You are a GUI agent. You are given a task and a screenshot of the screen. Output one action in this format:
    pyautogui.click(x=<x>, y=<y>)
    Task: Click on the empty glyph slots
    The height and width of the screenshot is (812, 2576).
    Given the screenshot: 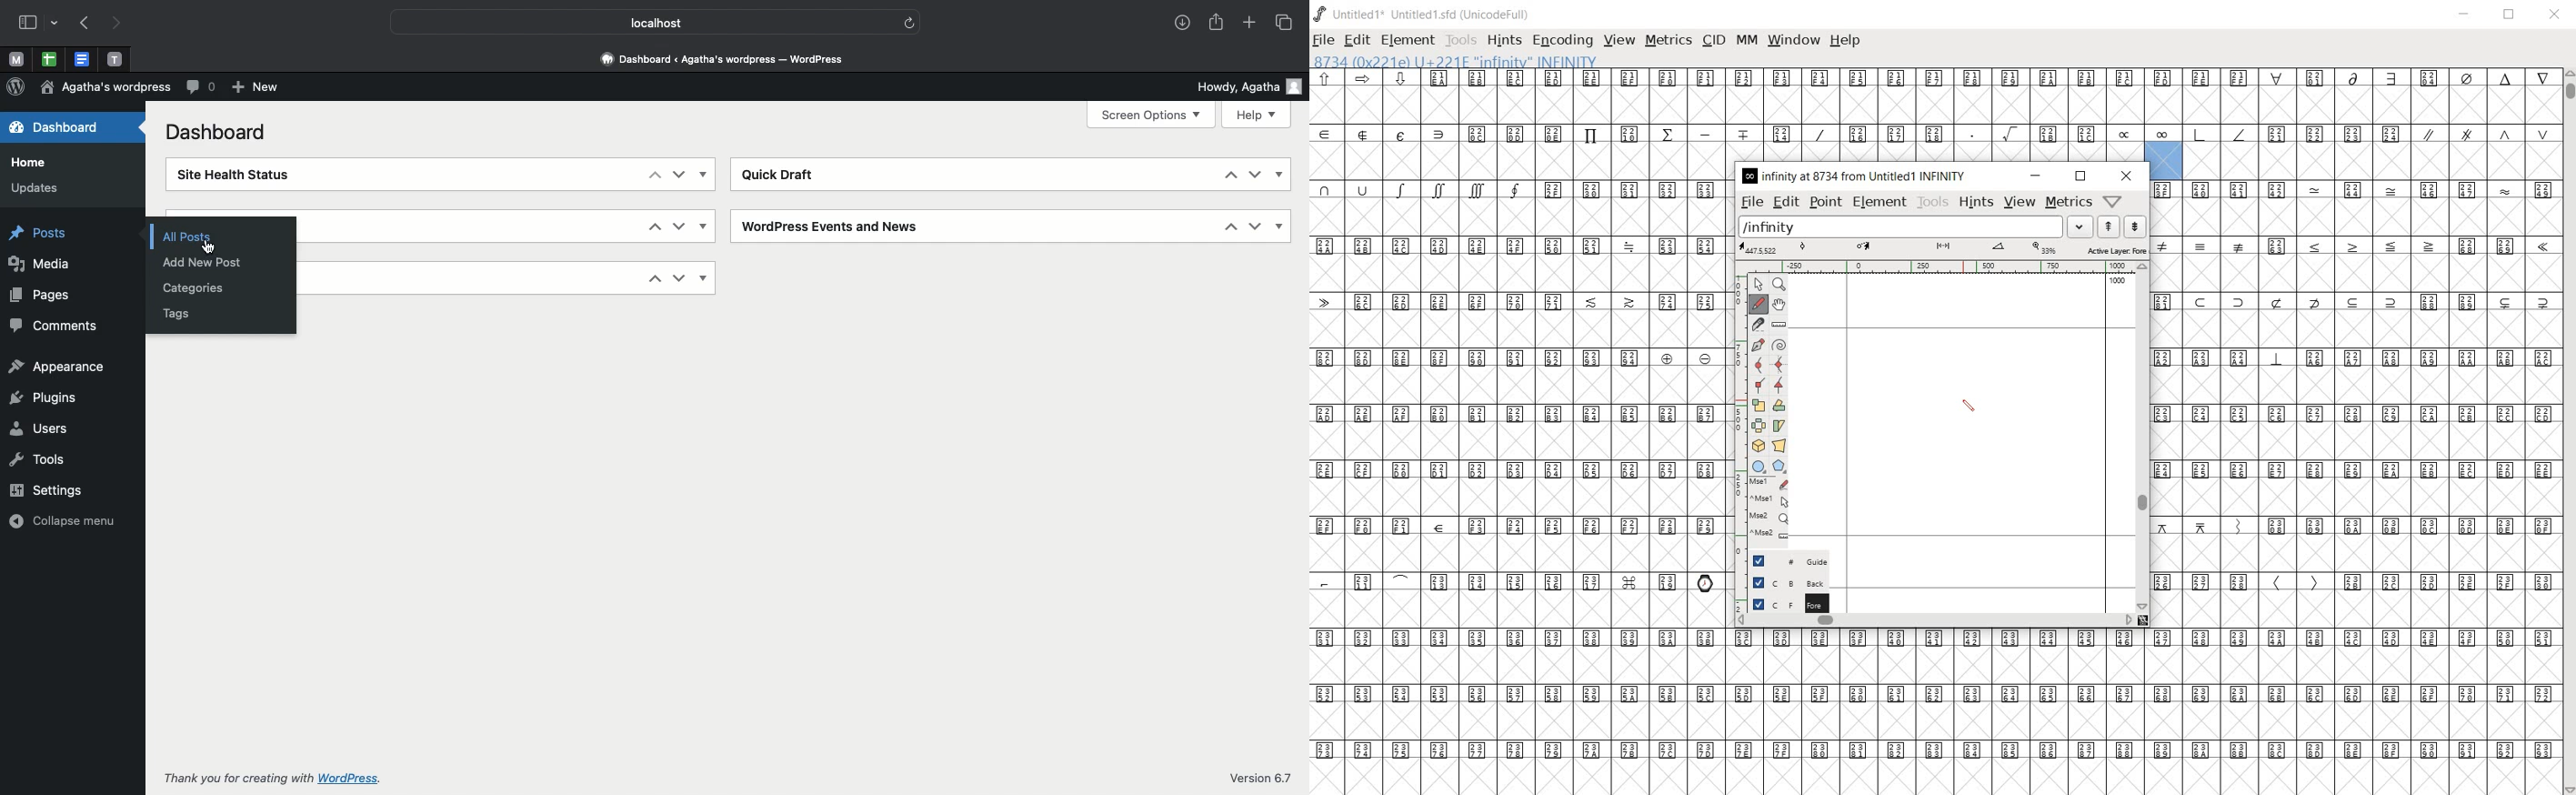 What is the action you would take?
    pyautogui.click(x=1523, y=327)
    